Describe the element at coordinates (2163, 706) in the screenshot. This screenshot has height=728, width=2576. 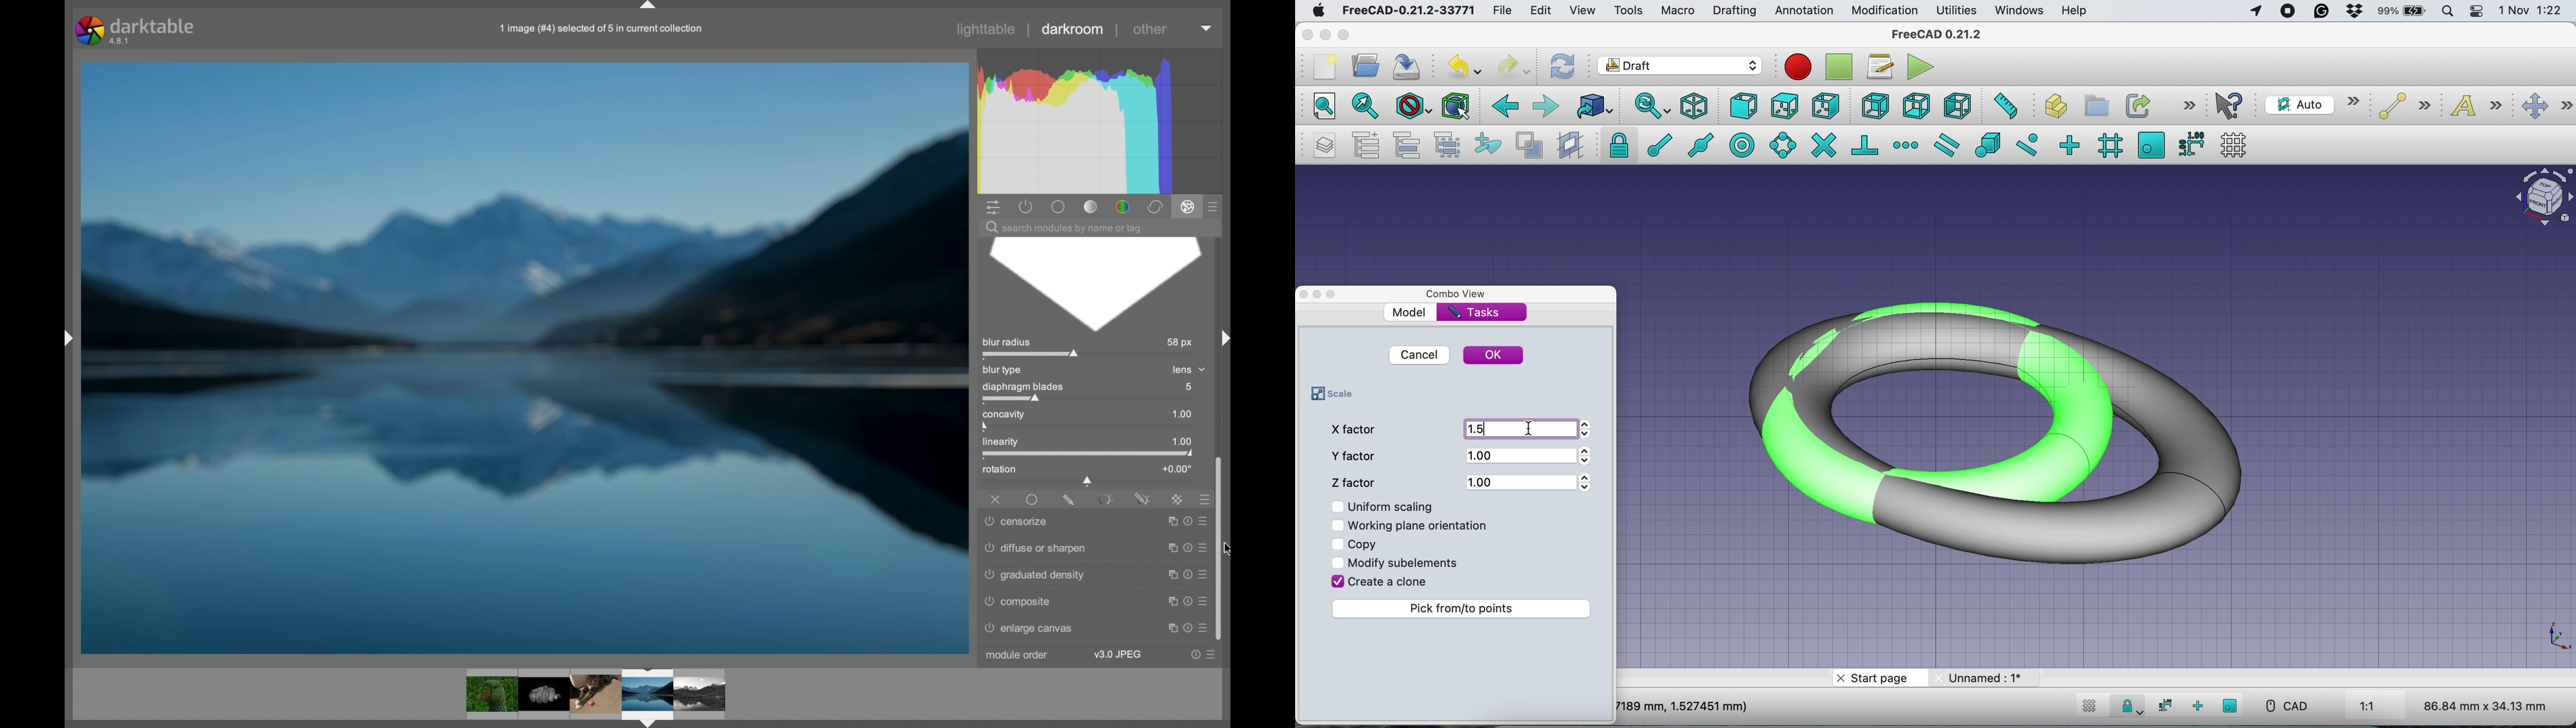
I see `snap dimensions` at that location.